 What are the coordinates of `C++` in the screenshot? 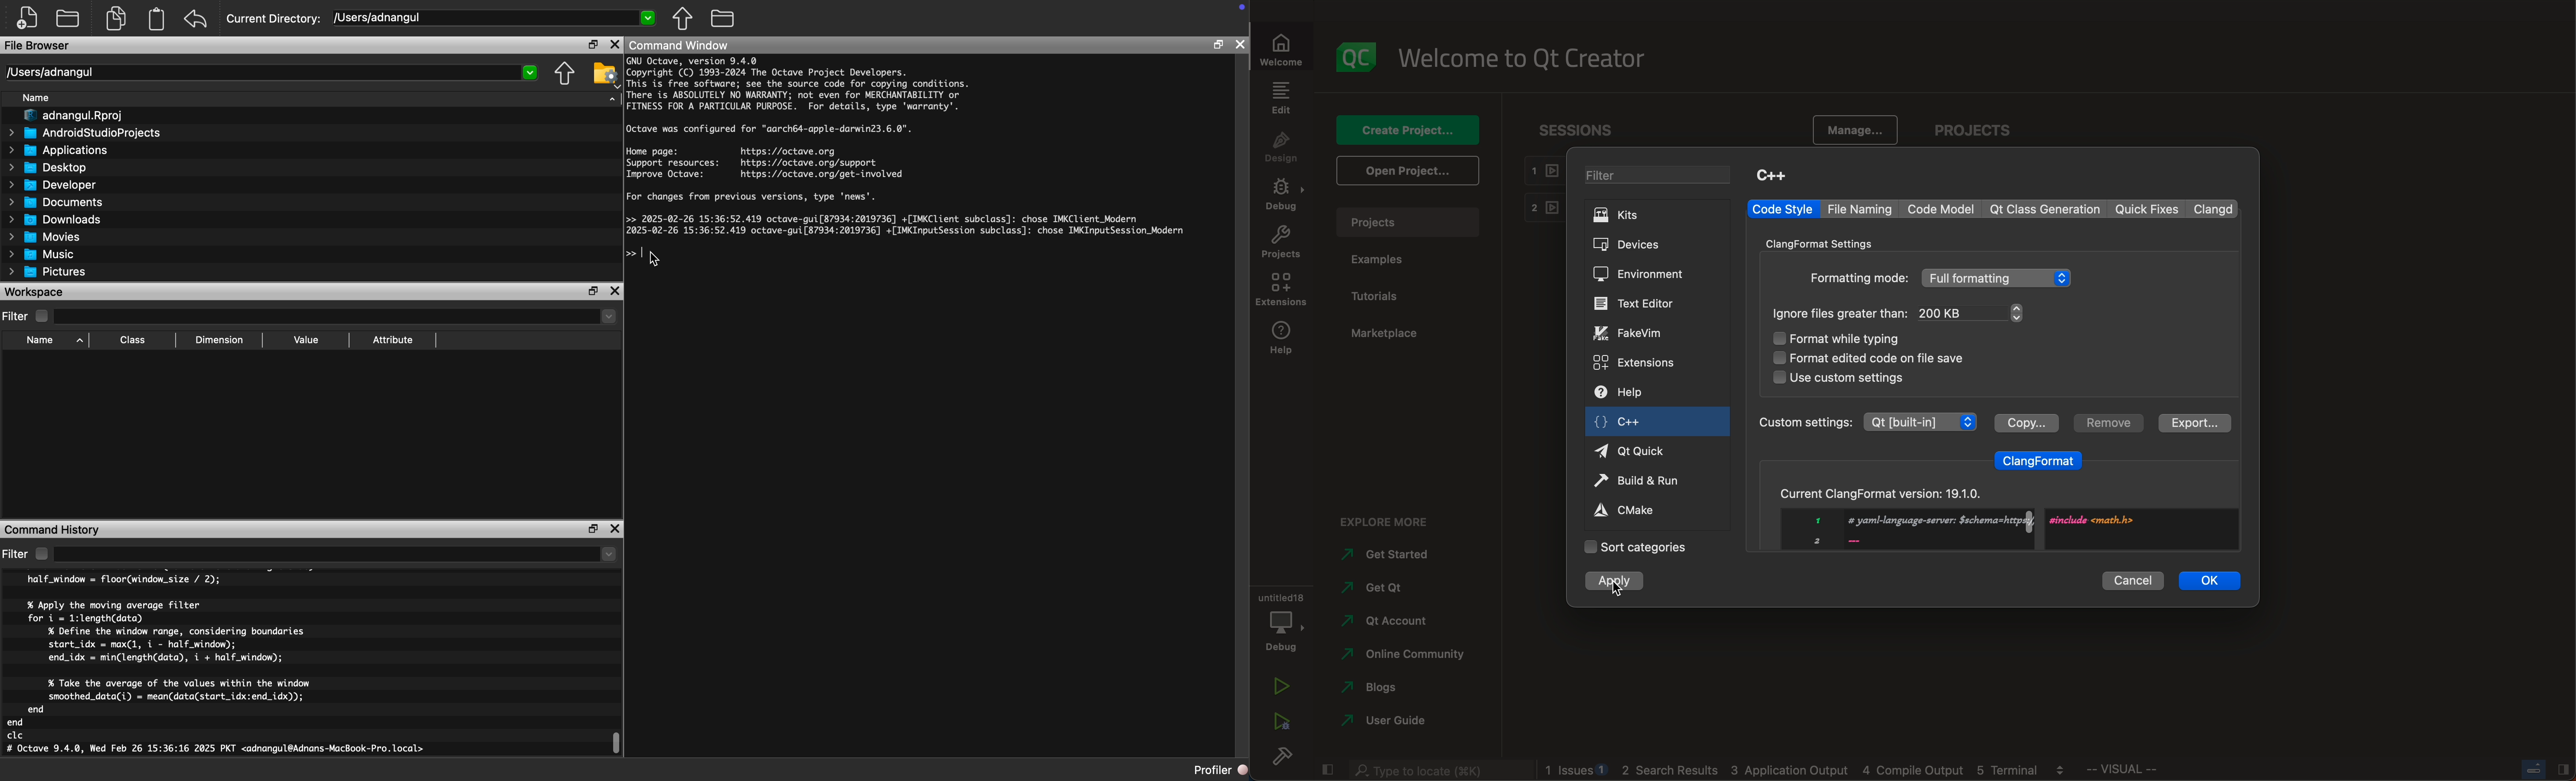 It's located at (1771, 175).